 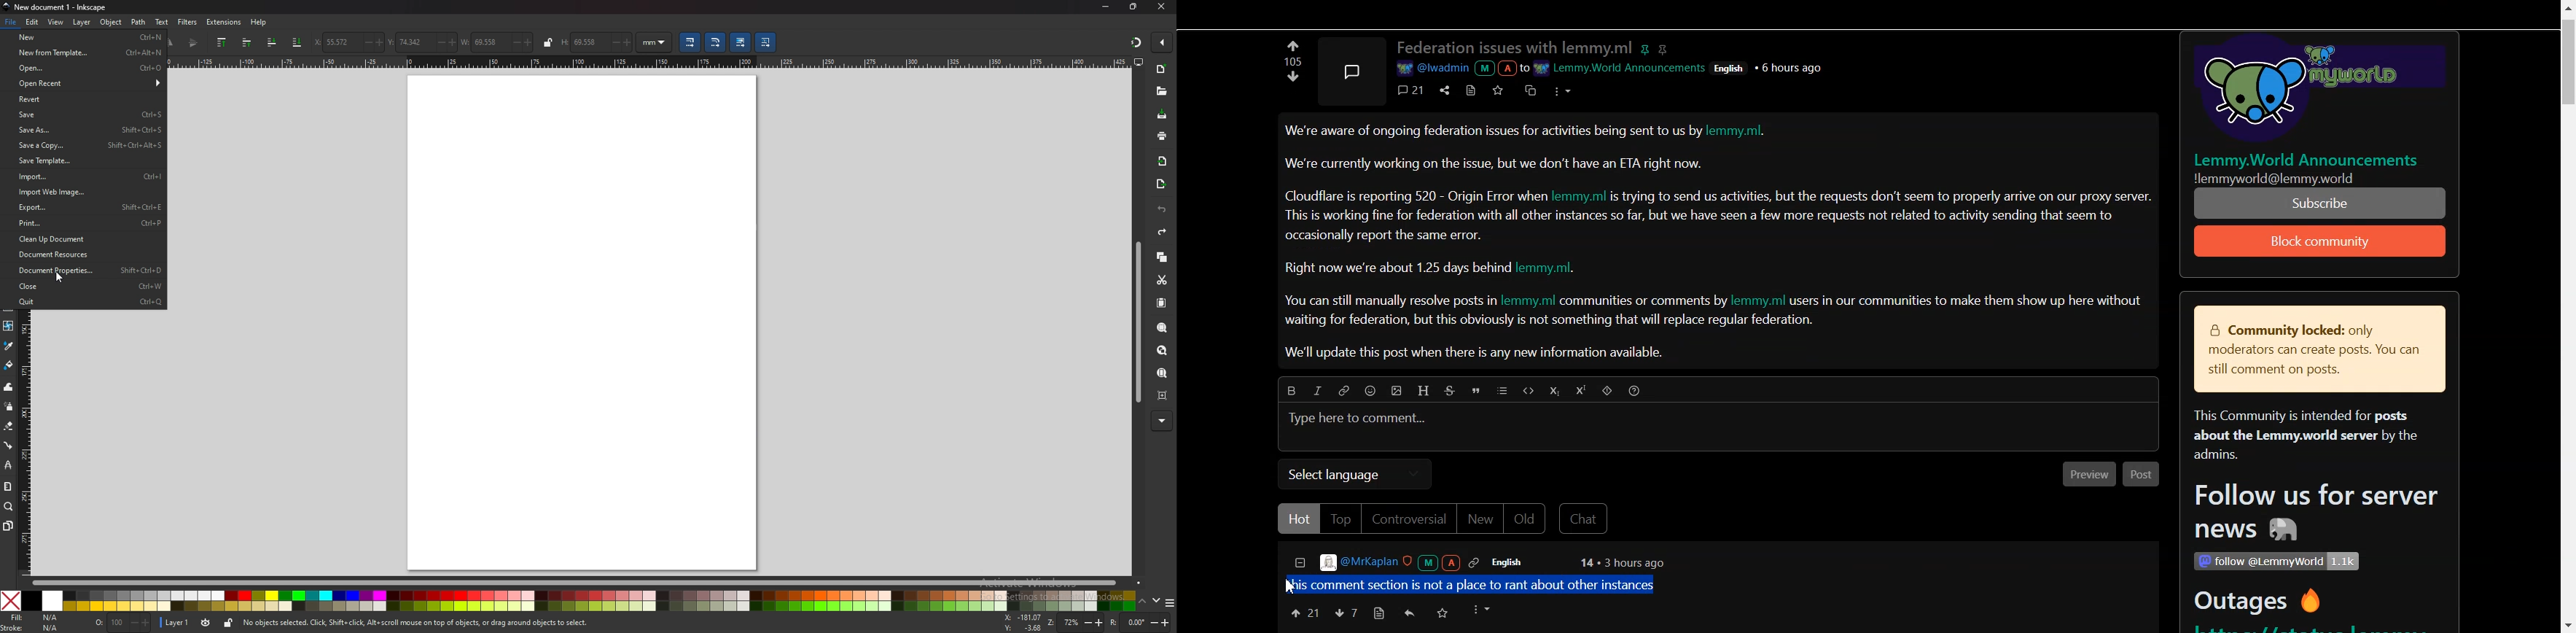 I want to click on Drop down, so click(x=665, y=42).